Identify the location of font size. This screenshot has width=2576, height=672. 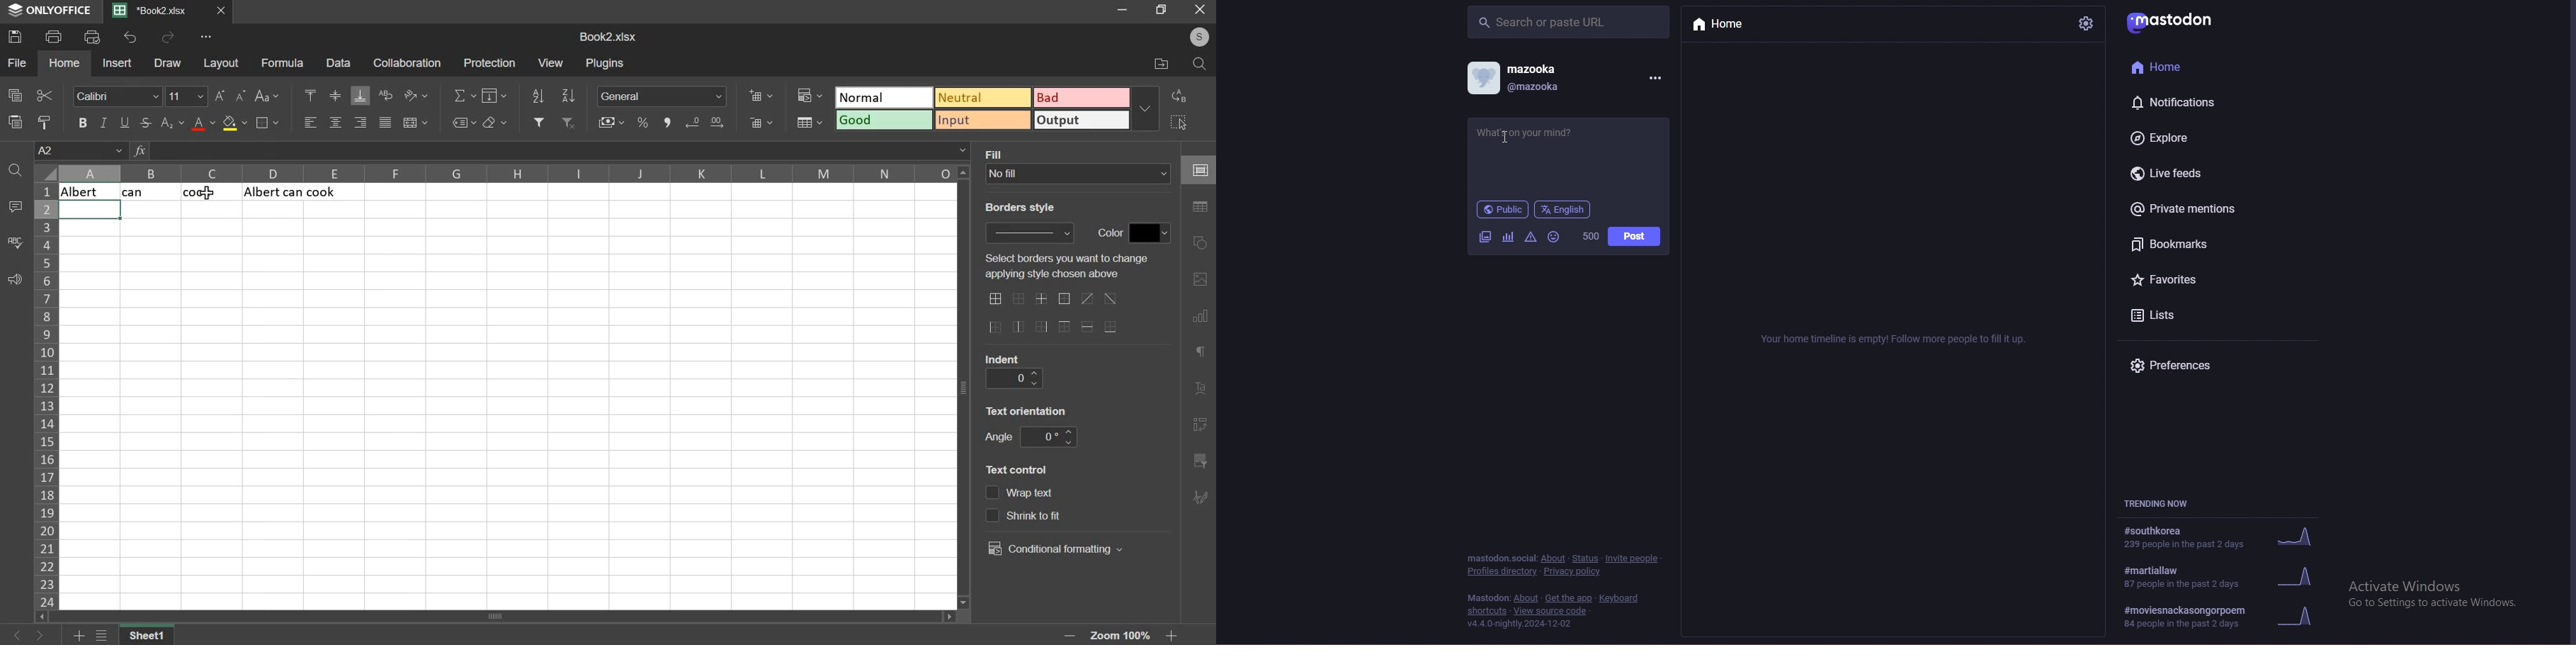
(187, 96).